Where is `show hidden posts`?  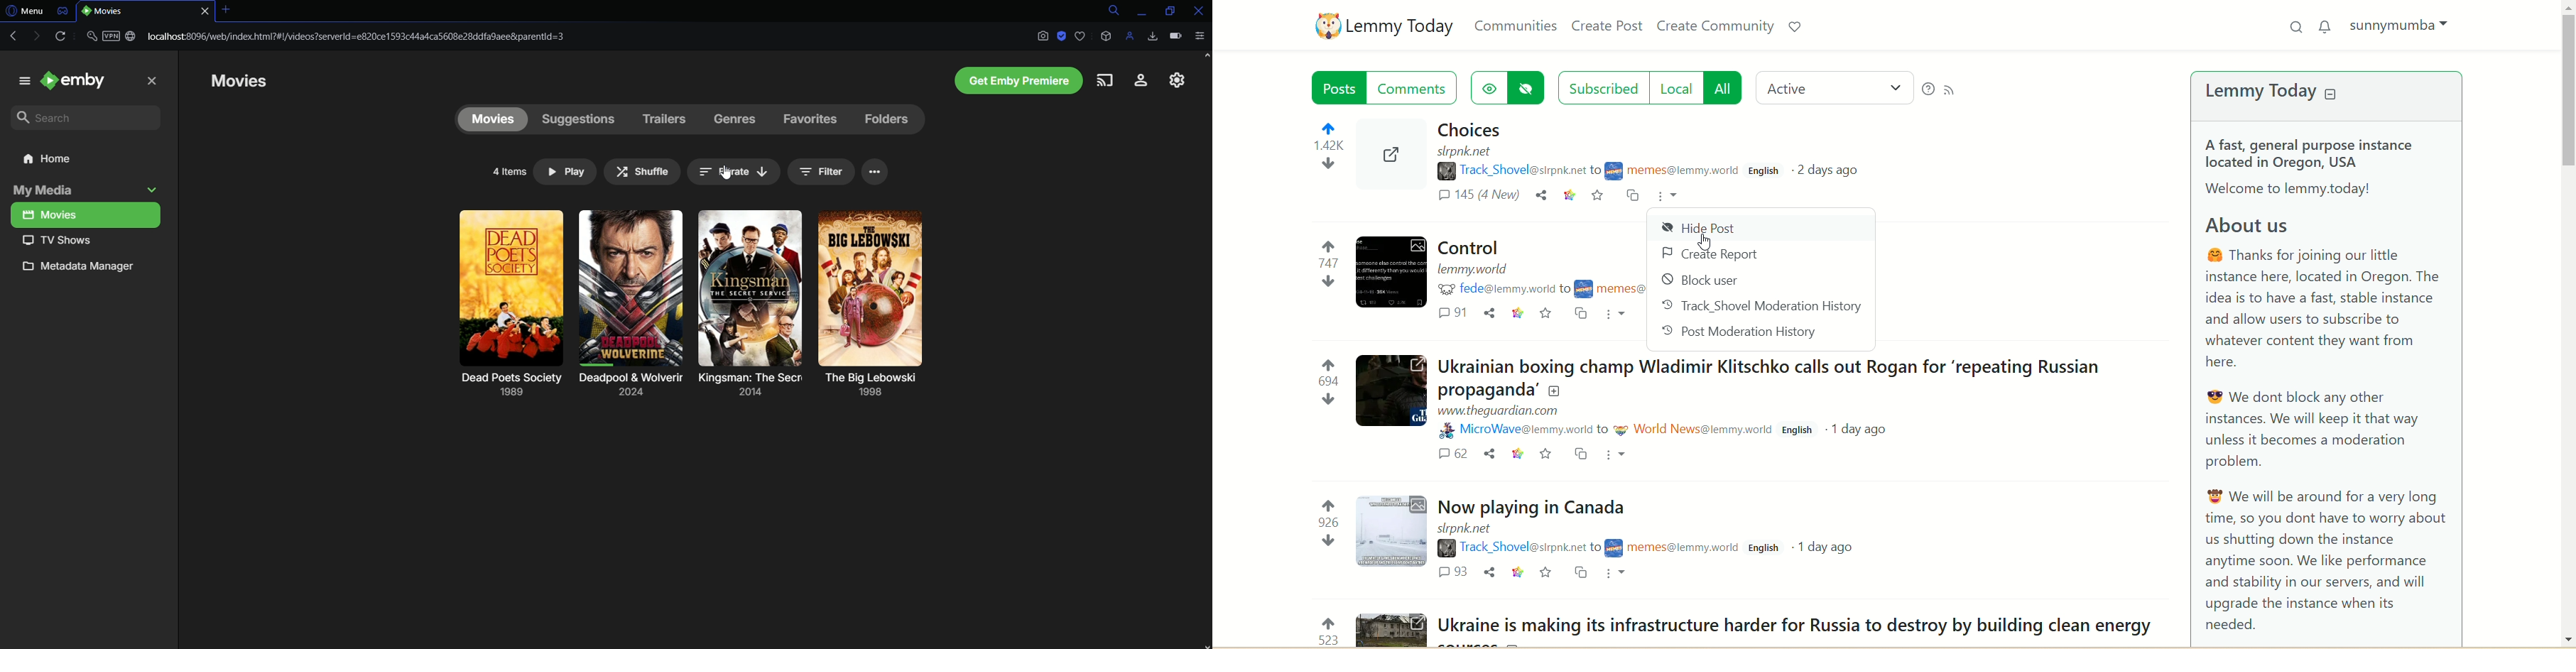
show hidden posts is located at coordinates (1487, 89).